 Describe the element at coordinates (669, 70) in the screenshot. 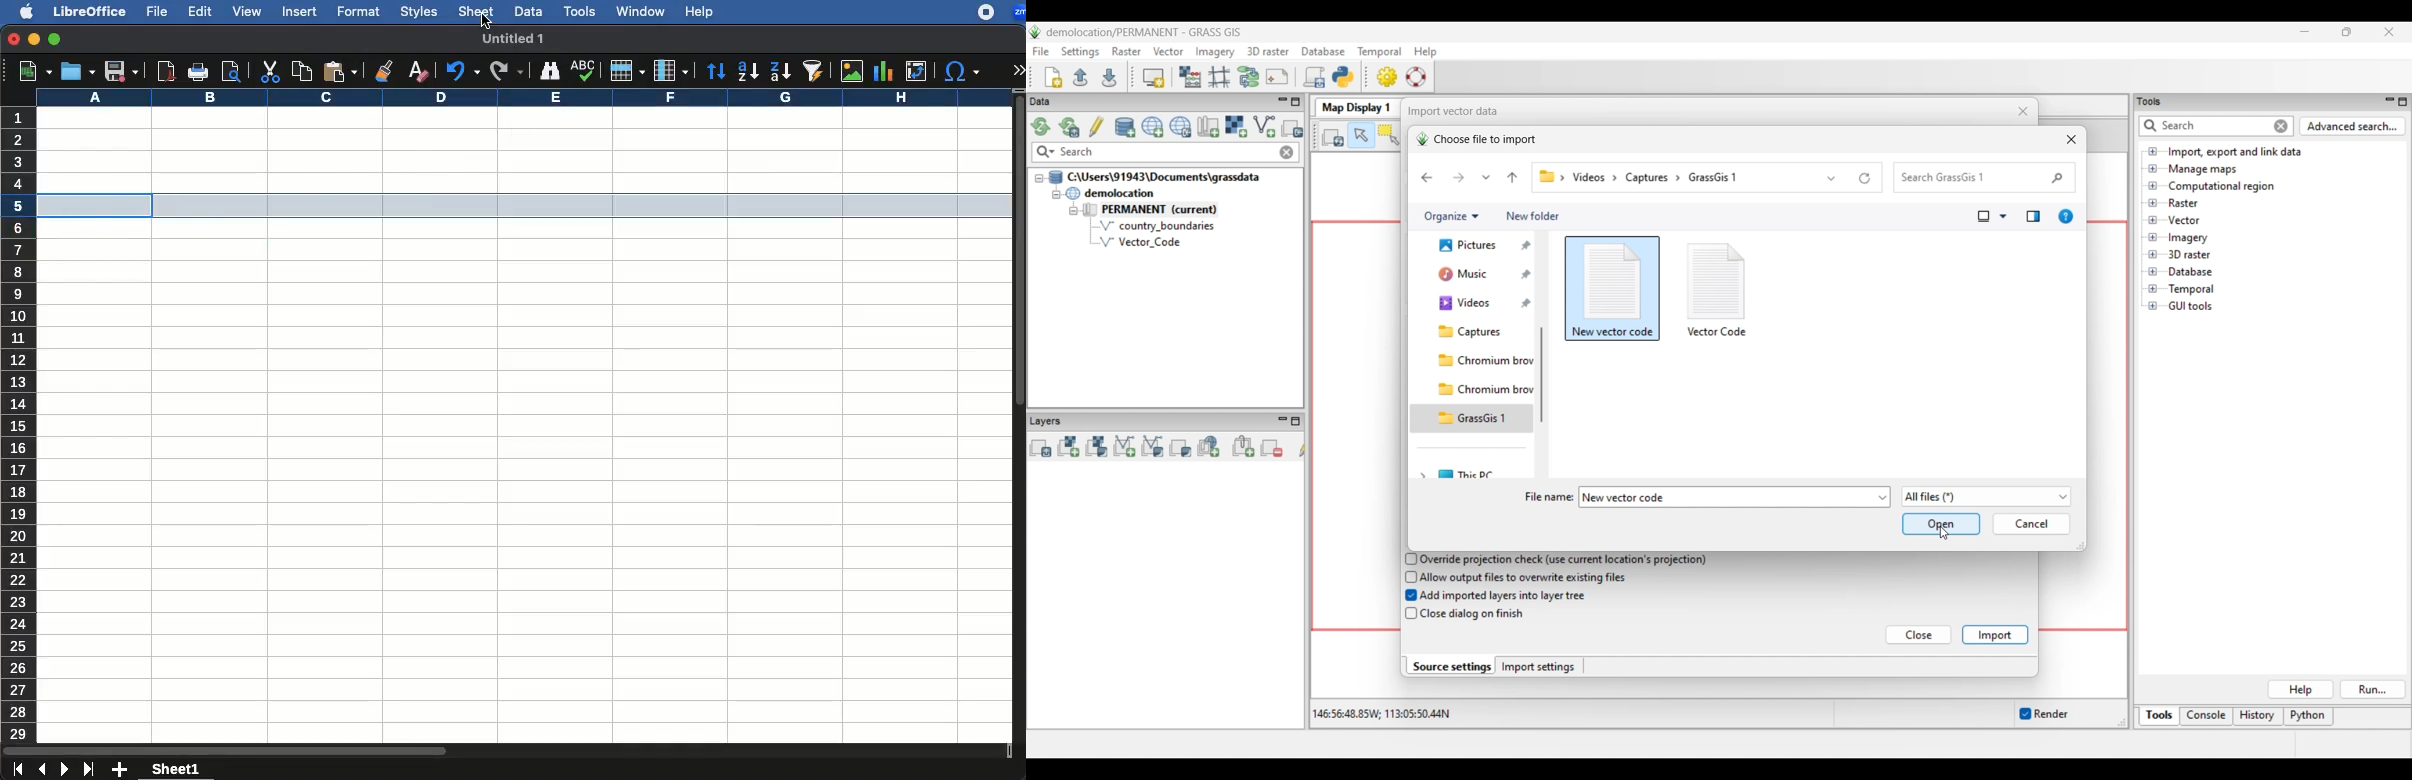

I see `column ` at that location.